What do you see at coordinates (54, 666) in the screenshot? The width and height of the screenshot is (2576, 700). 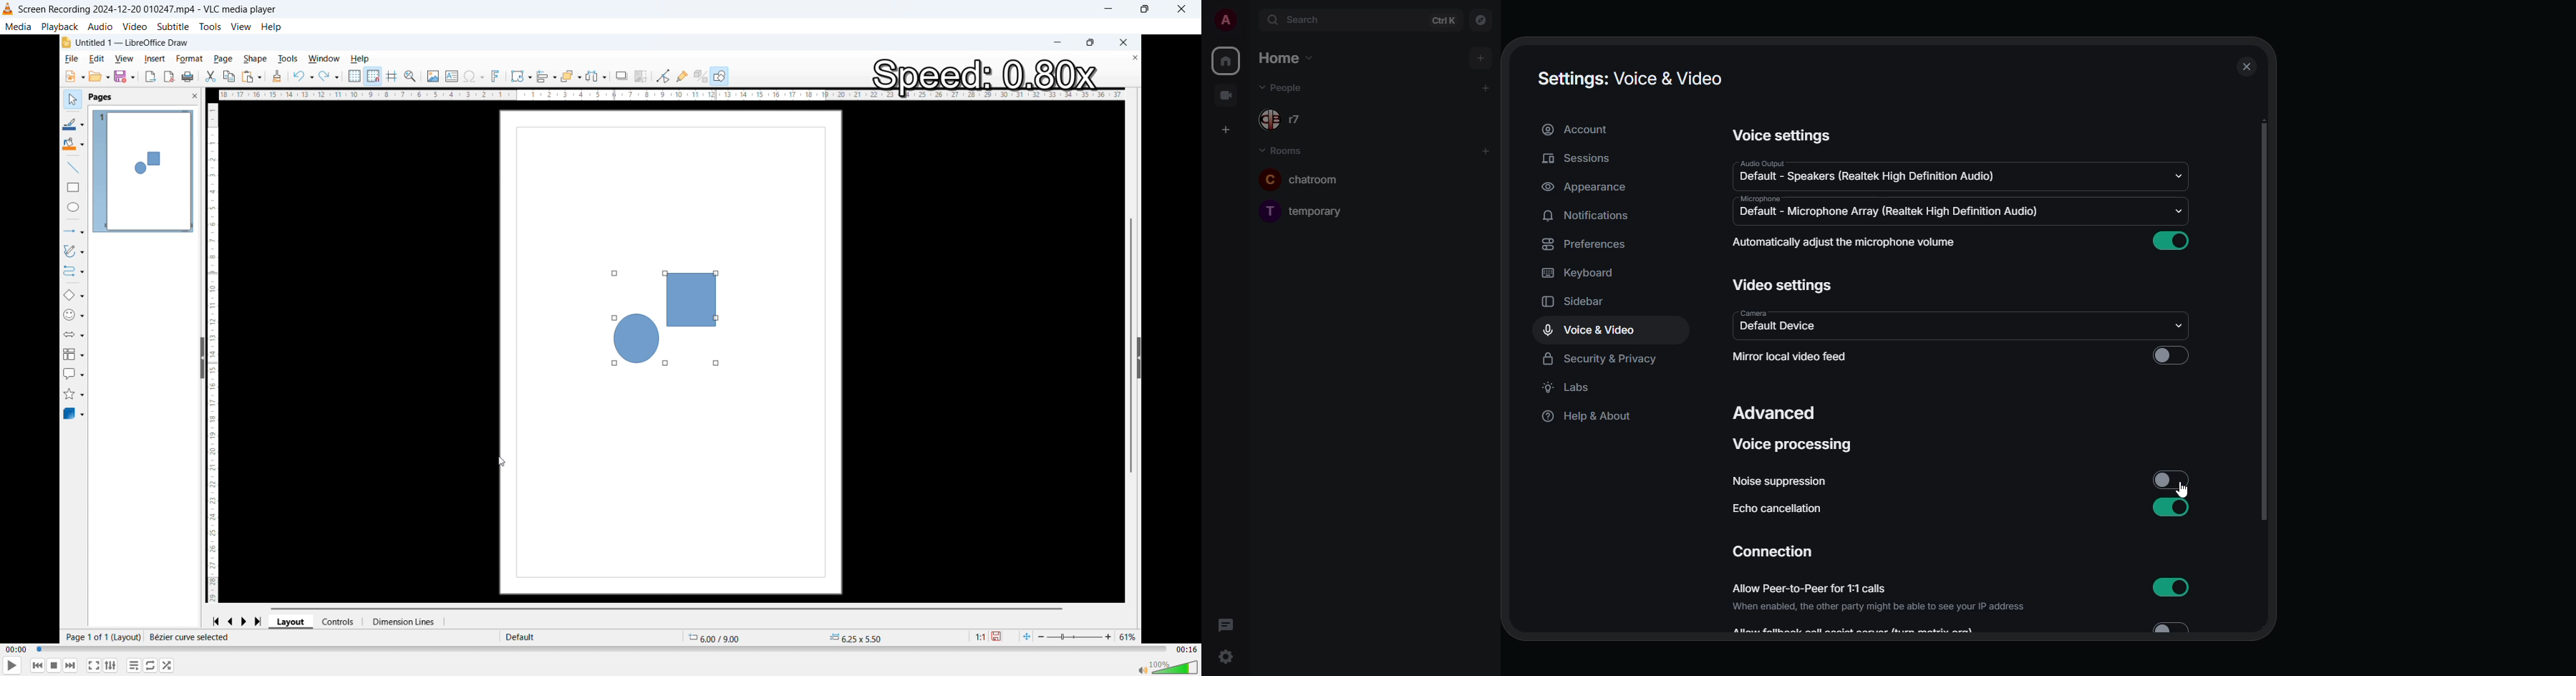 I see `Stop playback ` at bounding box center [54, 666].